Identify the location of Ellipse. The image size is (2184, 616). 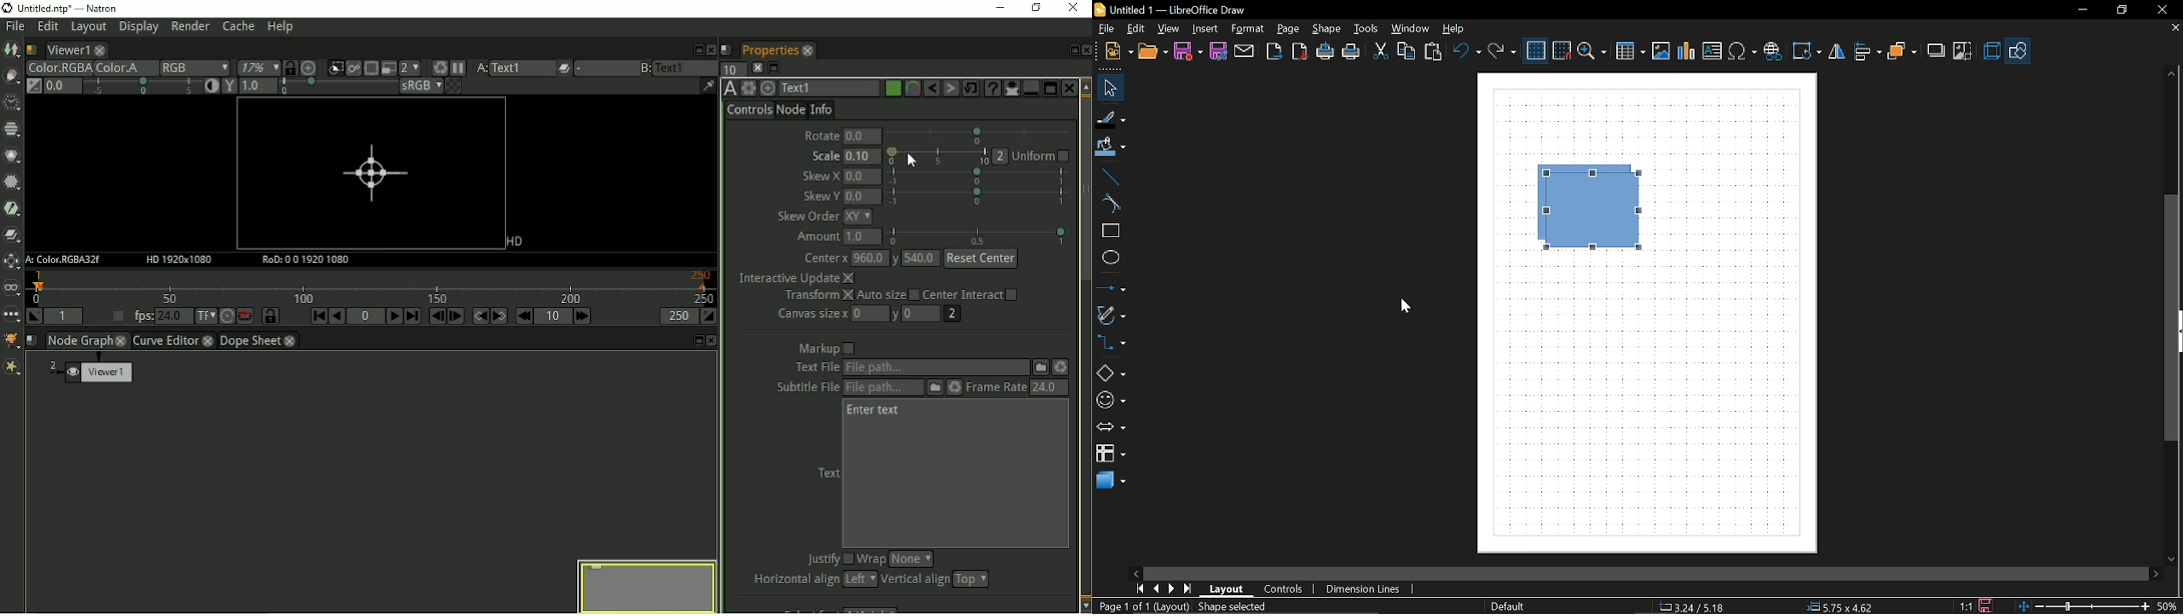
(1107, 258).